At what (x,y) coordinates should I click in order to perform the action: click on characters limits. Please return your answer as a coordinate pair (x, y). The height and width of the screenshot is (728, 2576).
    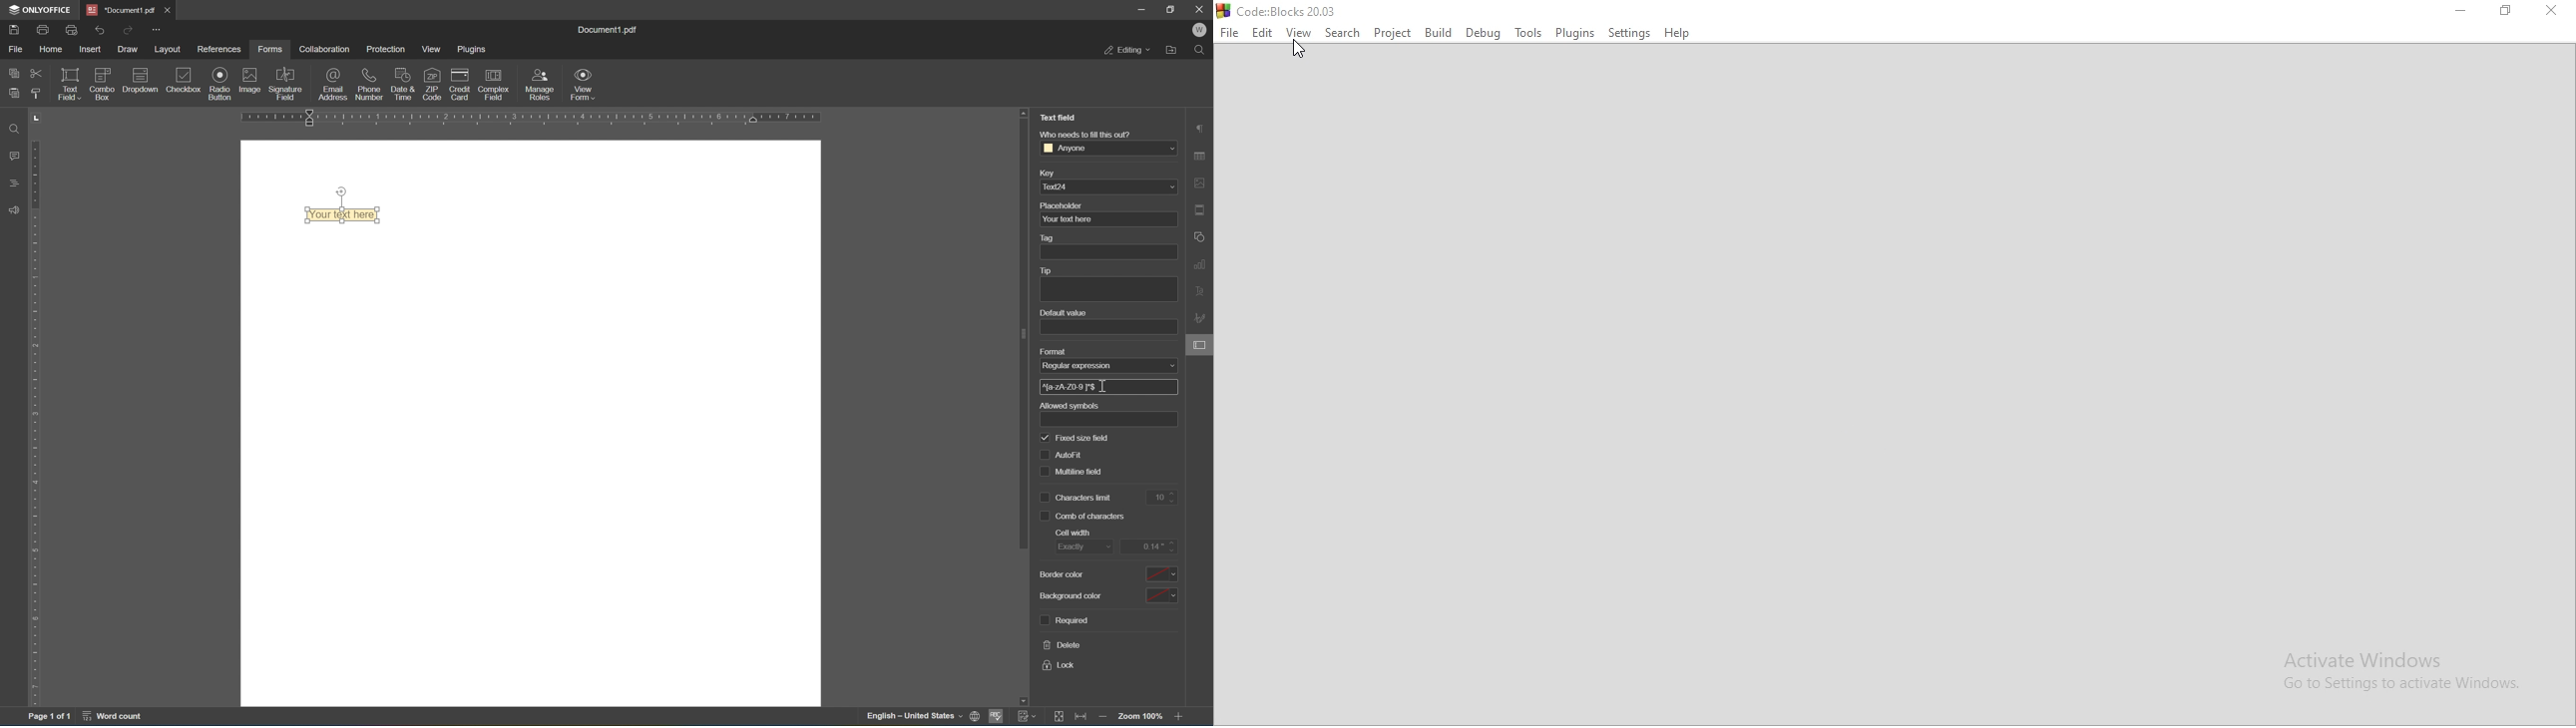
    Looking at the image, I should click on (1077, 497).